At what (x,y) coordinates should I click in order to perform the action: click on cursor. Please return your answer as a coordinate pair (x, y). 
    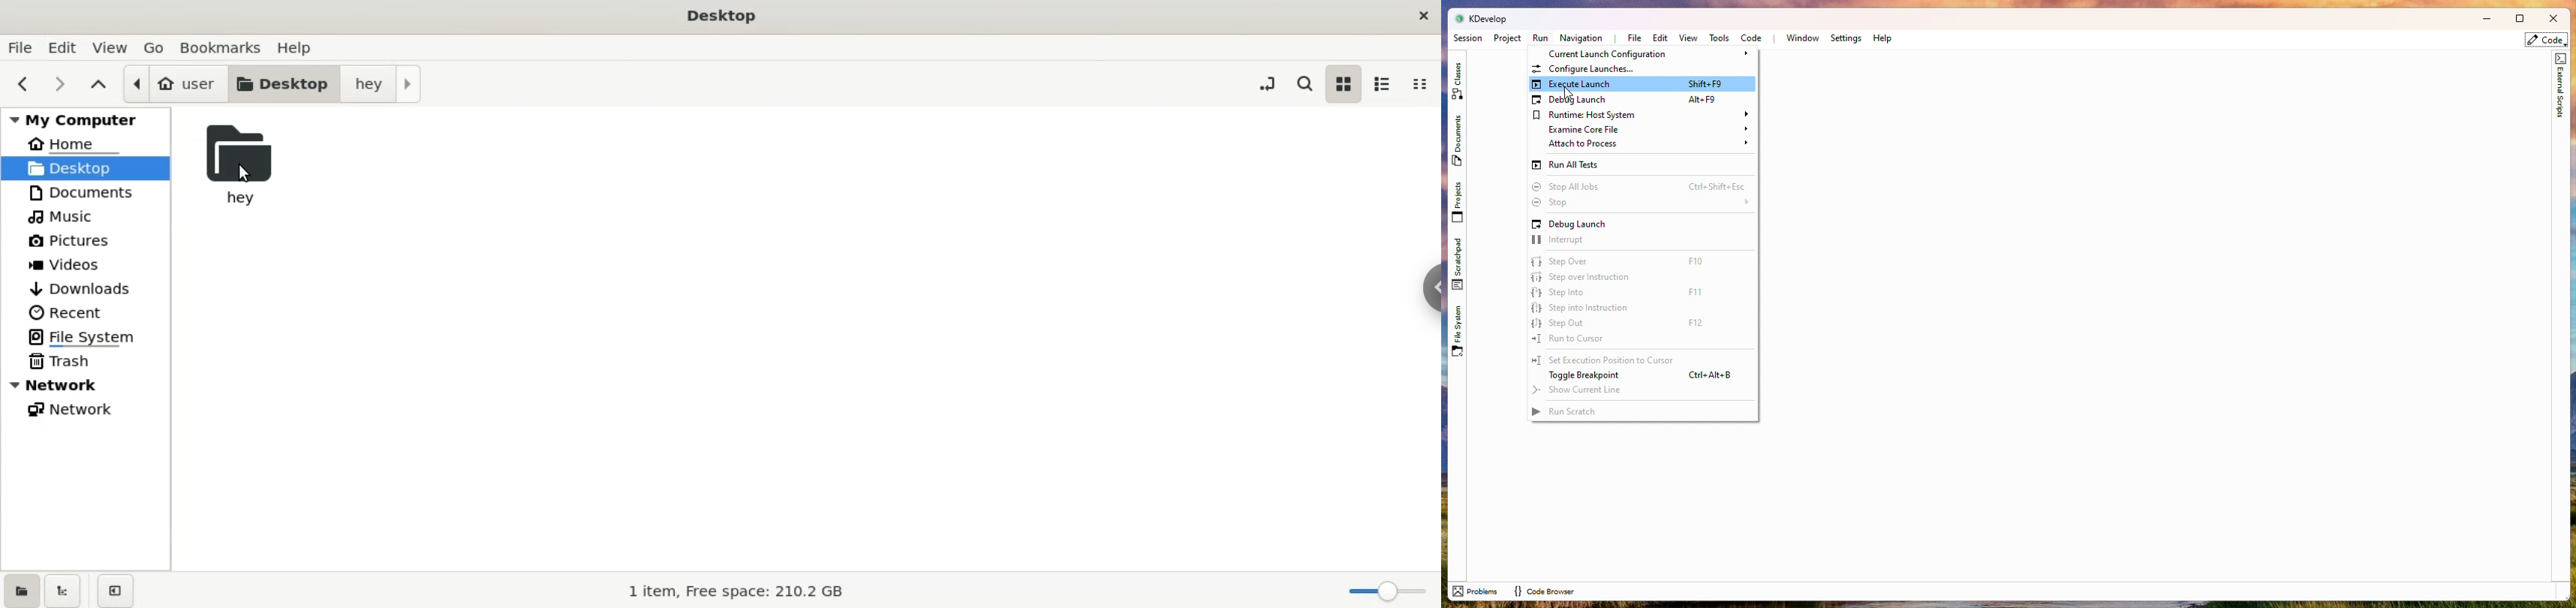
    Looking at the image, I should click on (1569, 92).